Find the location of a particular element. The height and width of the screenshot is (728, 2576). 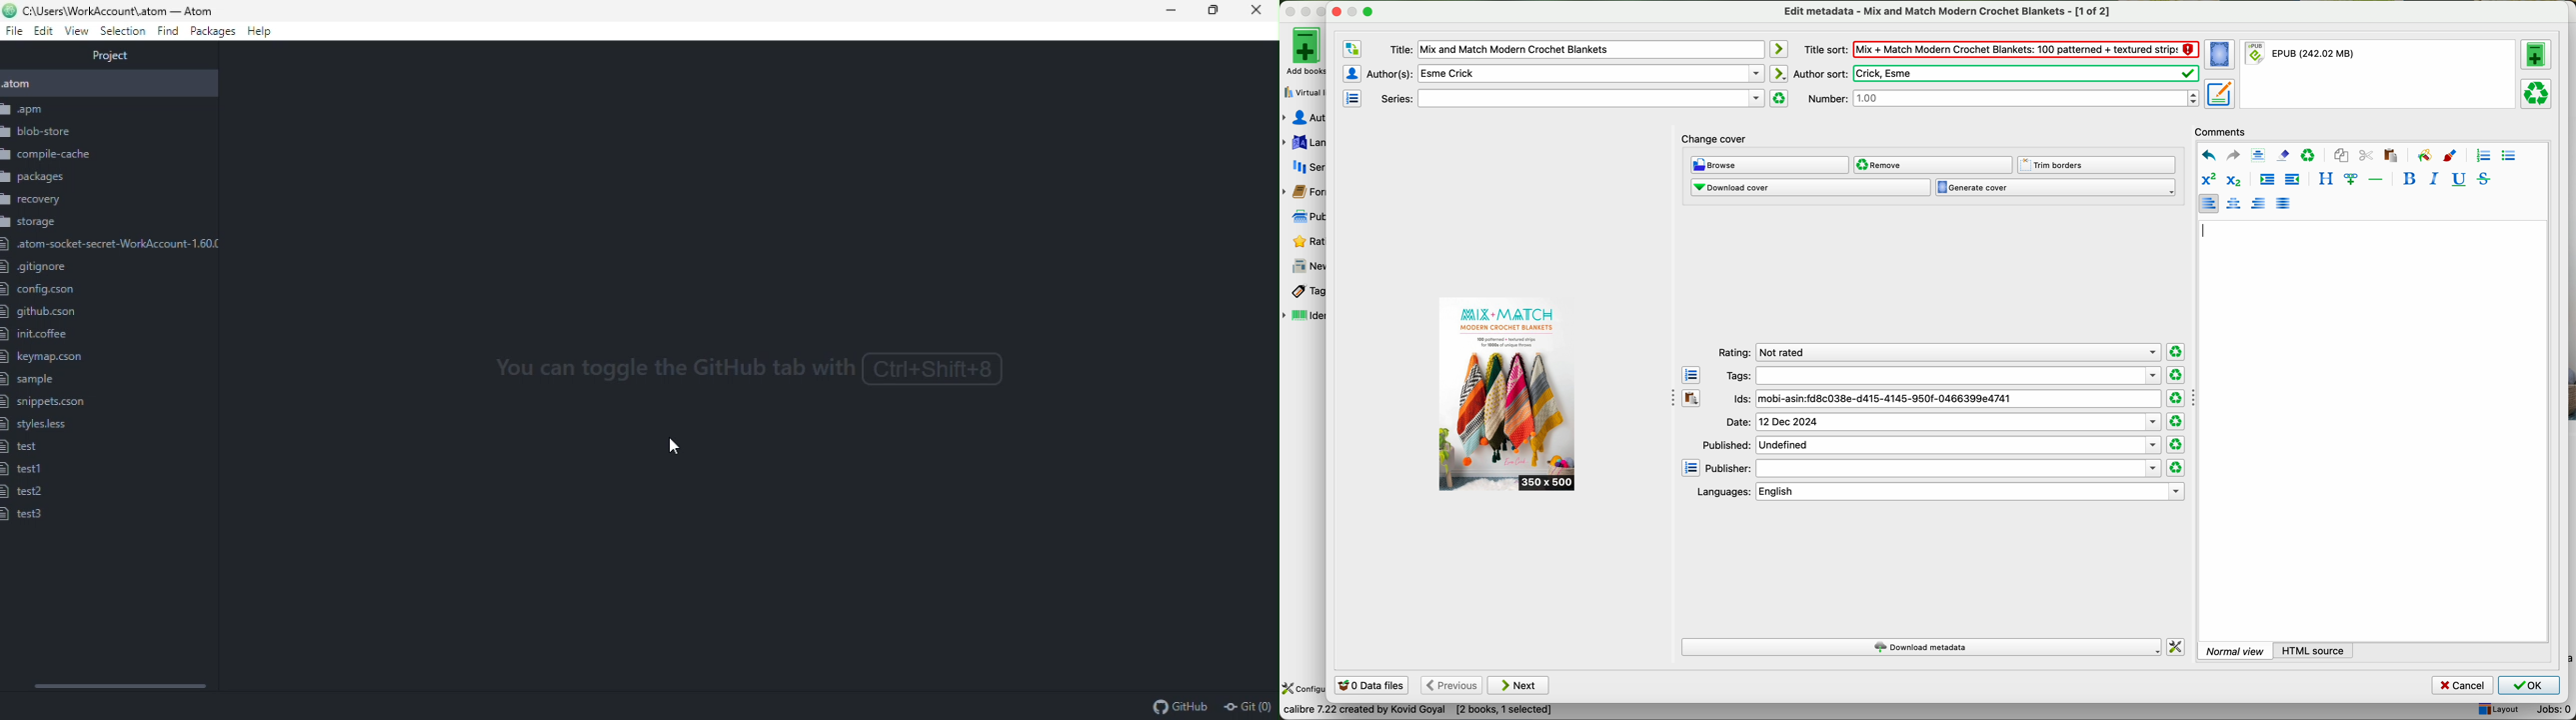

You can focus the Git tab with Ctrl + 9 is located at coordinates (739, 376).